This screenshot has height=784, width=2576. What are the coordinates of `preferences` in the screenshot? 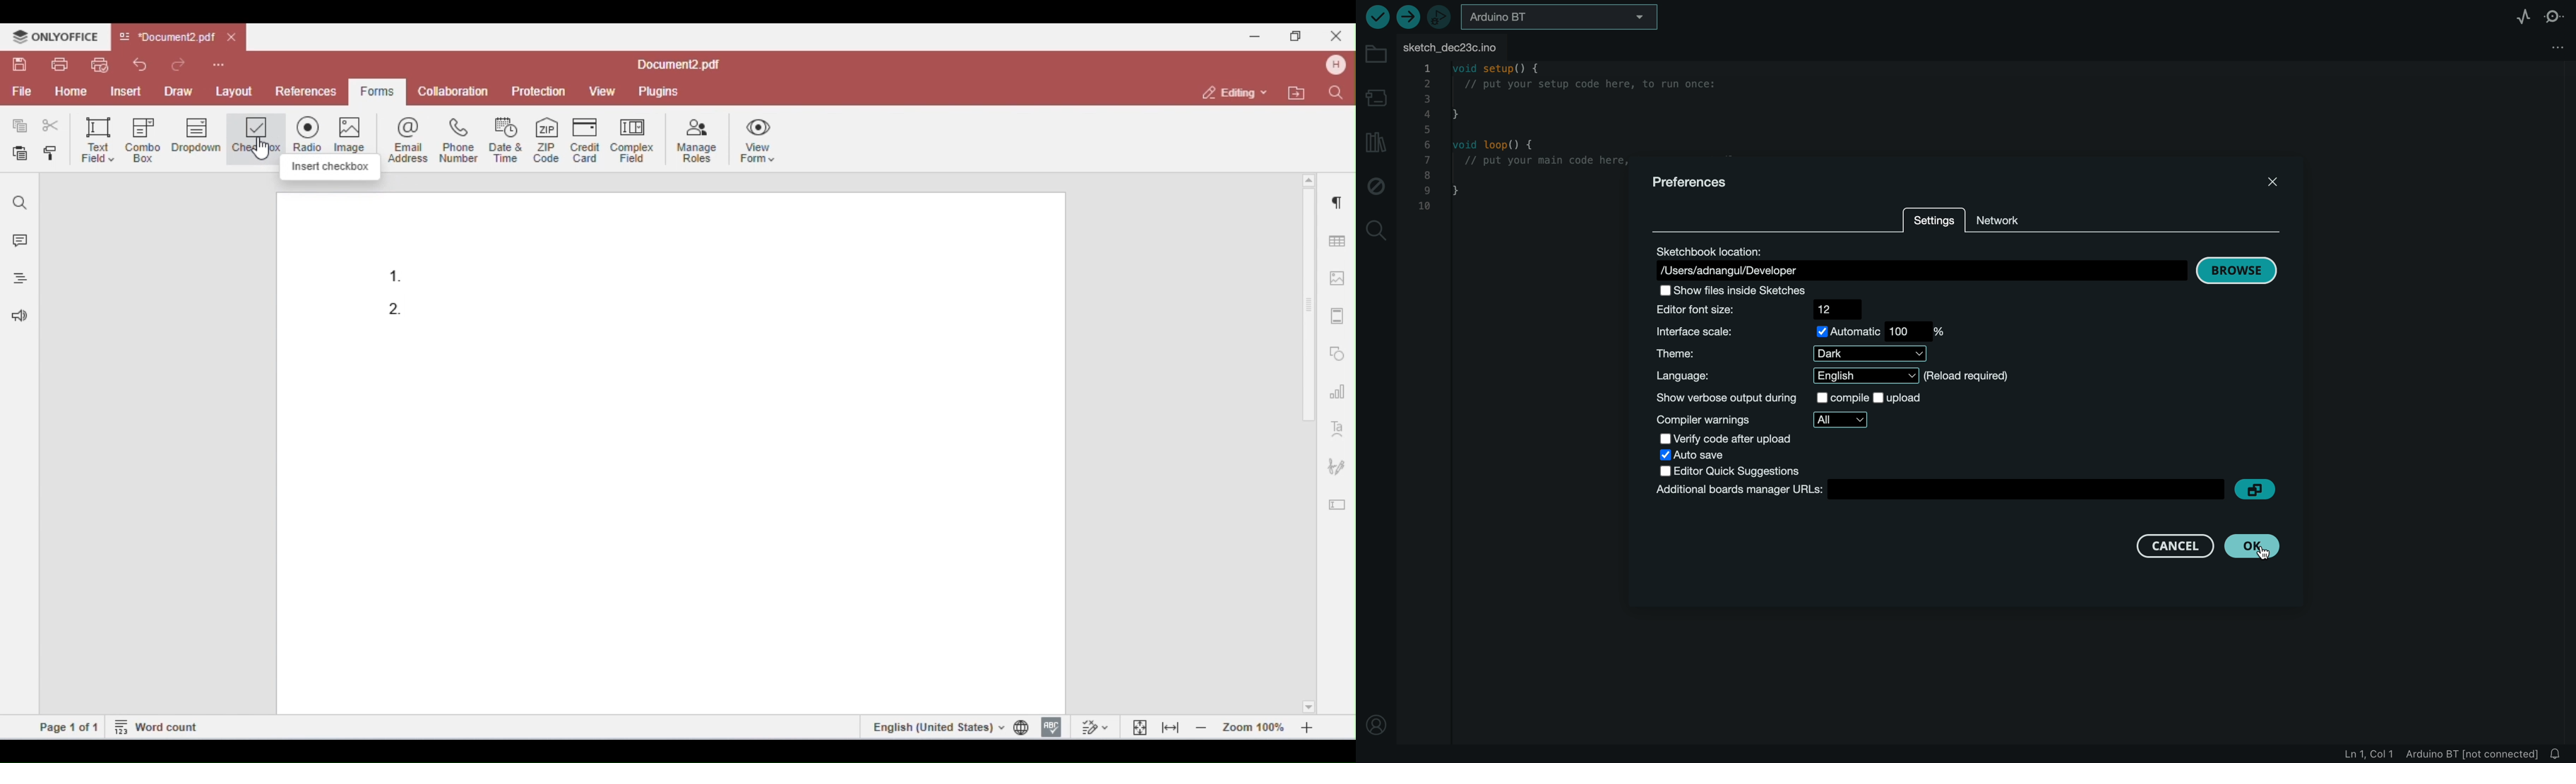 It's located at (1699, 183).